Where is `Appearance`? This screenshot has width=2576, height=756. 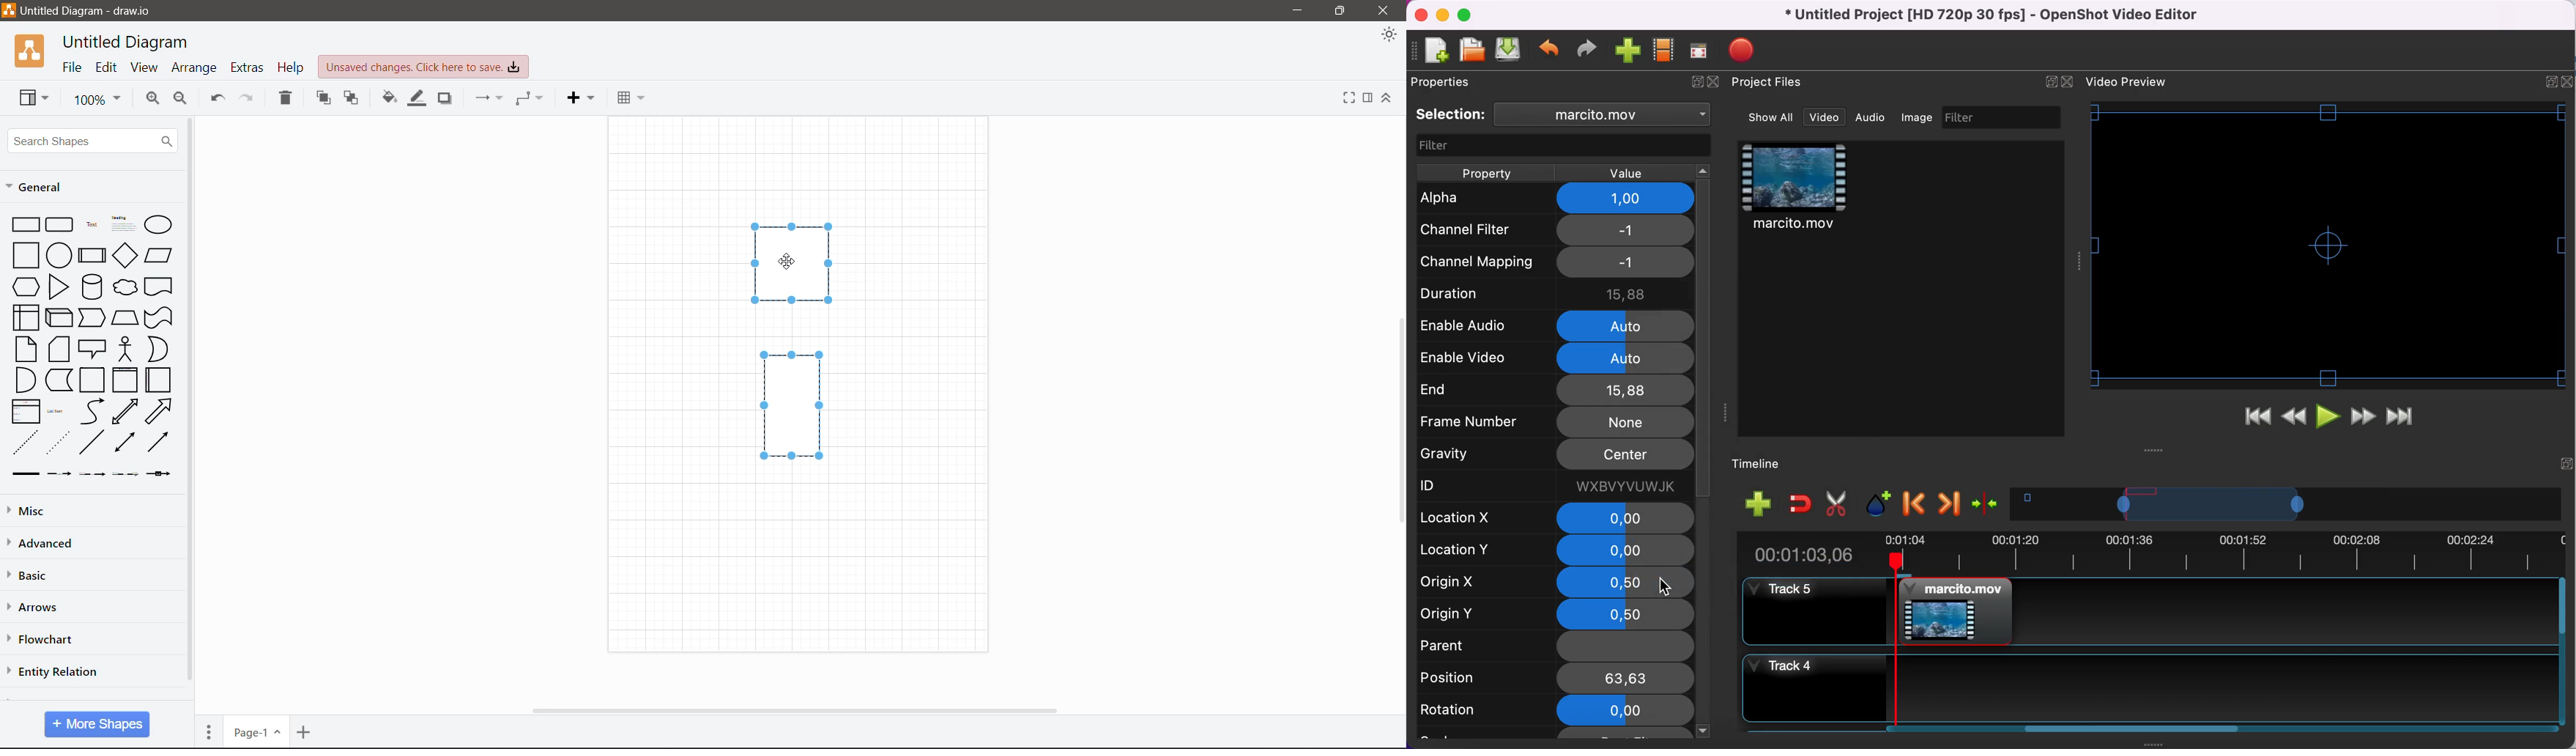
Appearance is located at coordinates (1388, 36).